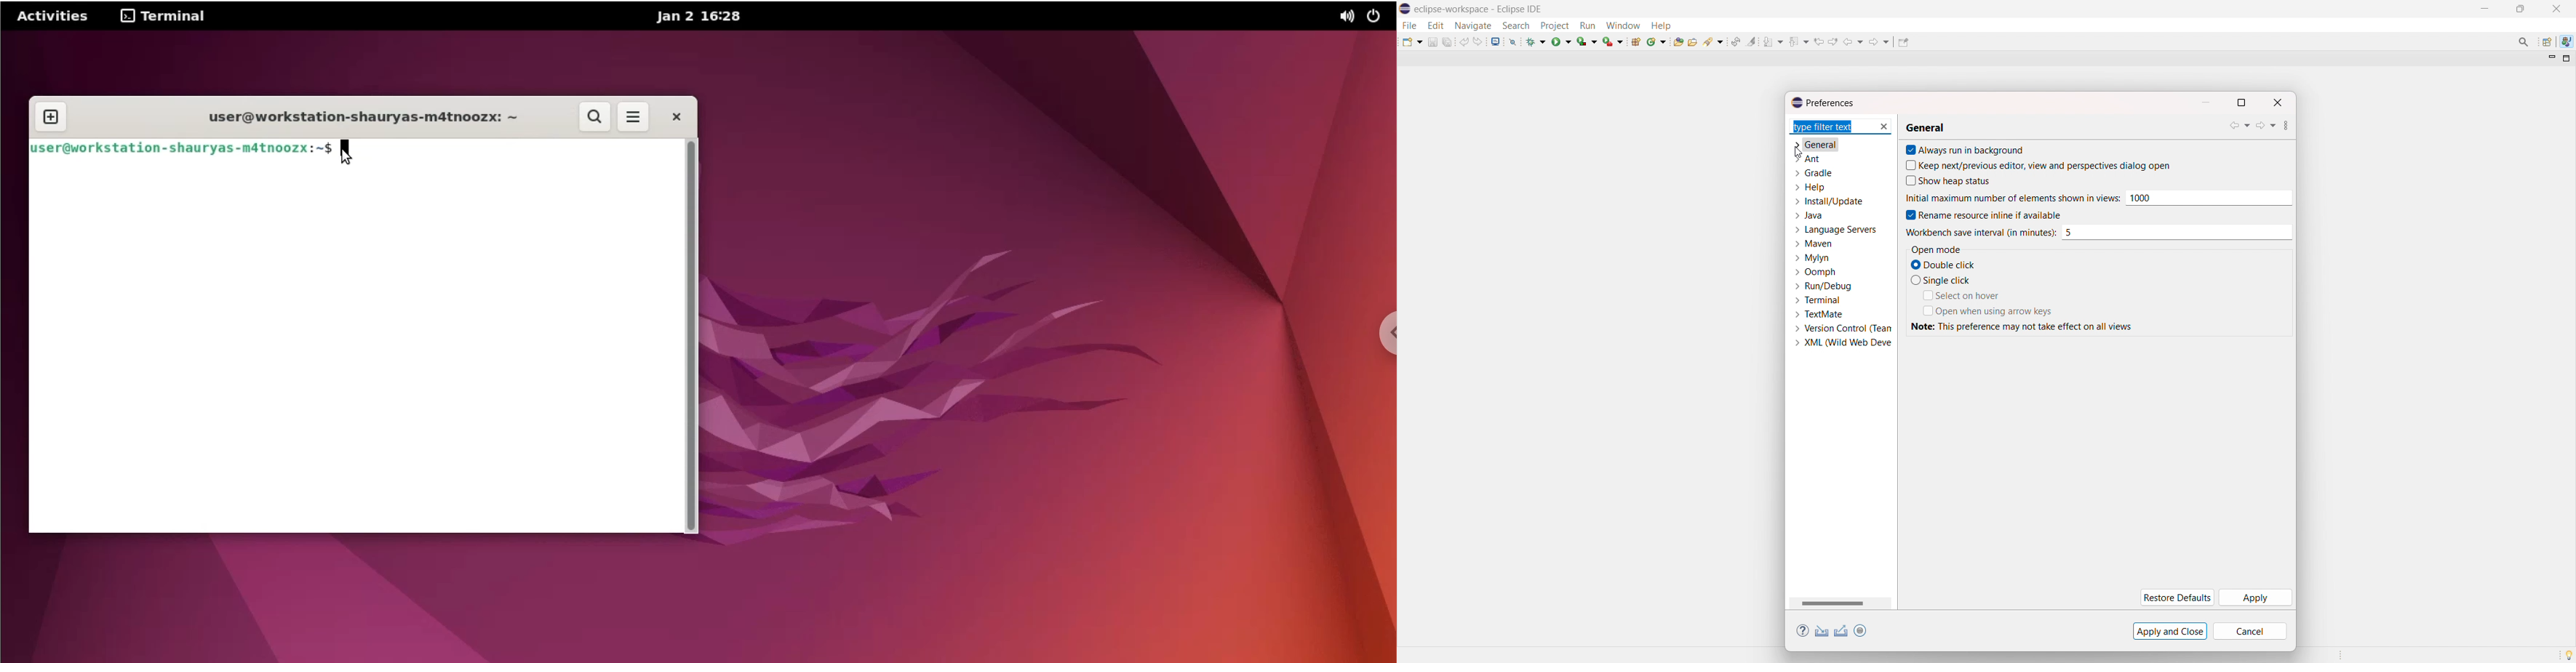  Describe the element at coordinates (1991, 214) in the screenshot. I see `resume resource inline if available` at that location.